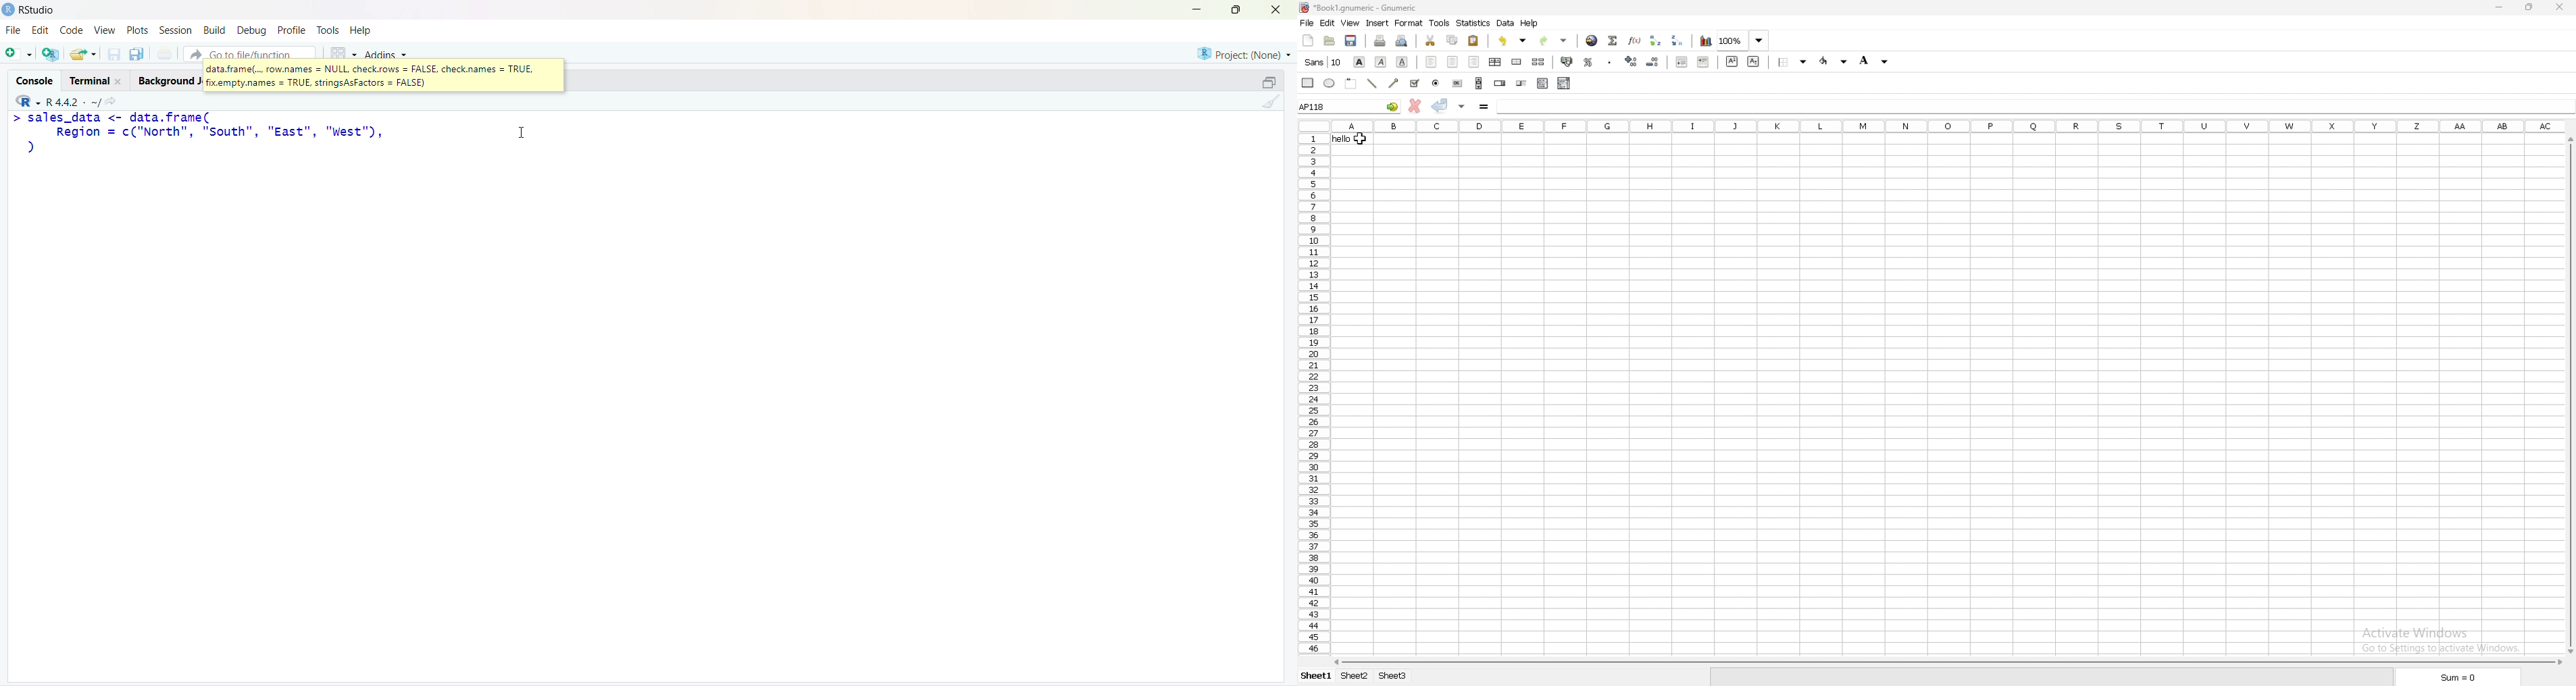  What do you see at coordinates (18, 55) in the screenshot?
I see `add script` at bounding box center [18, 55].